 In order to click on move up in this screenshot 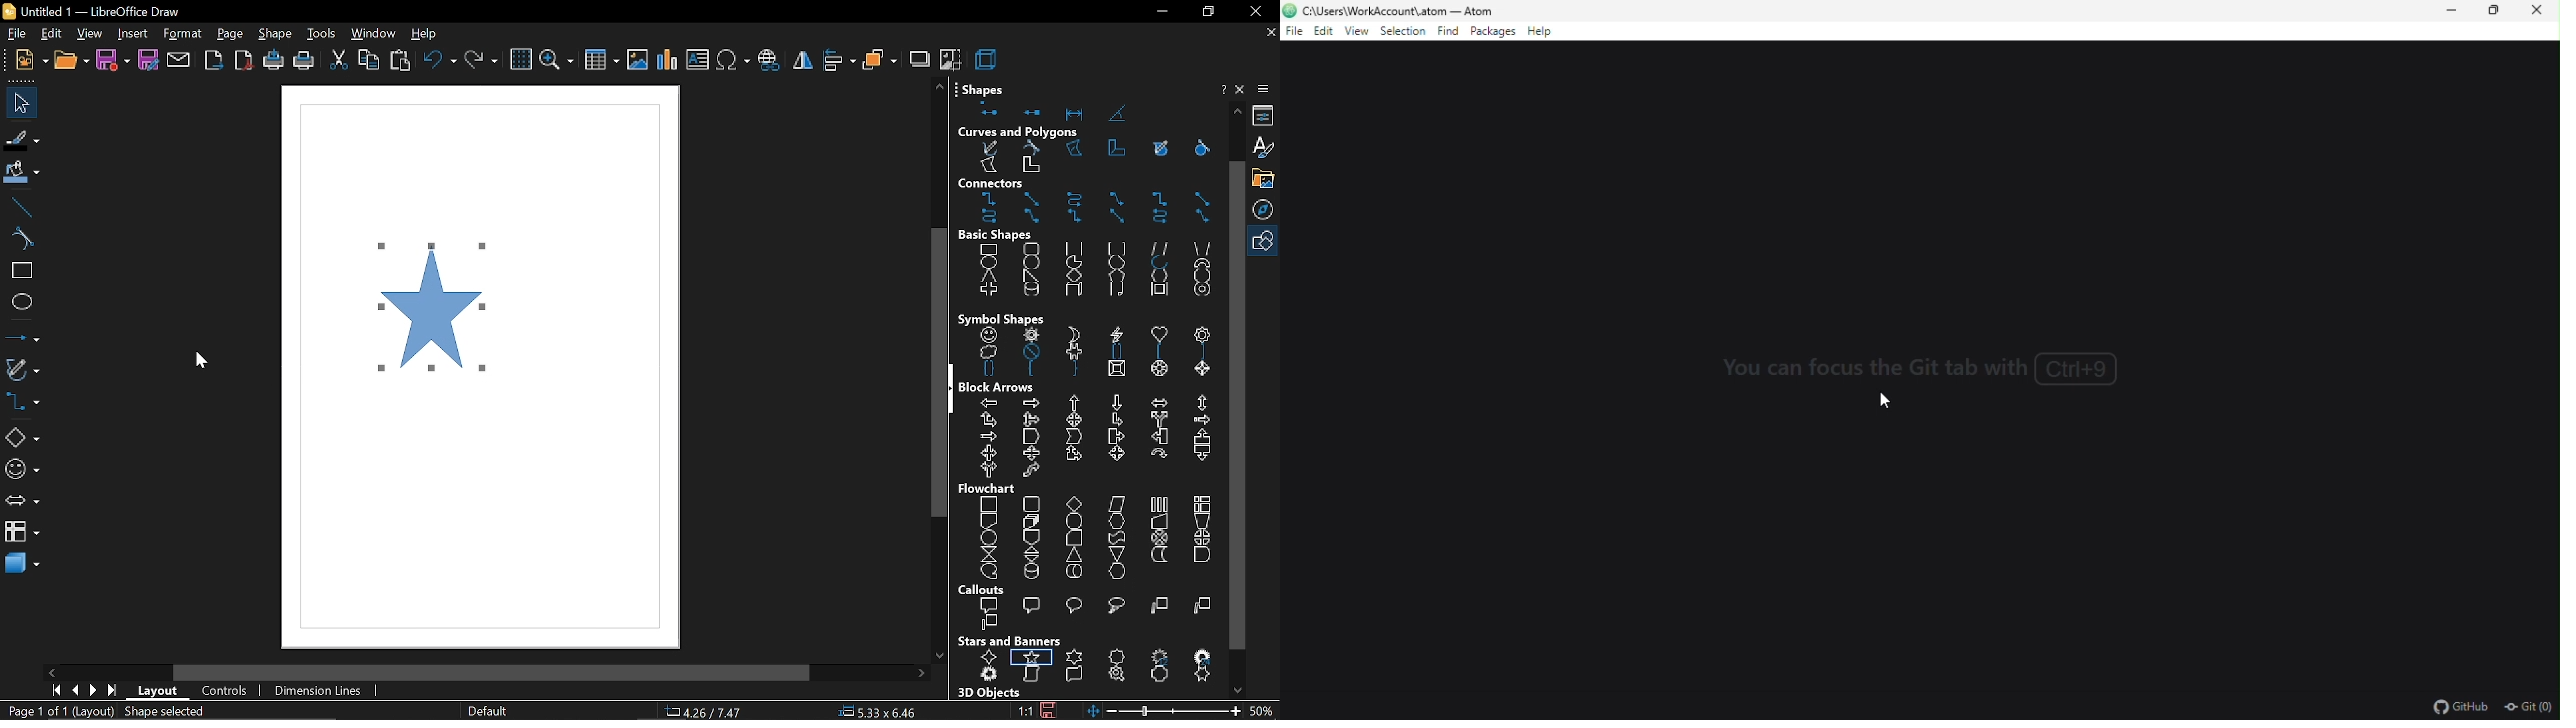, I will do `click(1237, 111)`.